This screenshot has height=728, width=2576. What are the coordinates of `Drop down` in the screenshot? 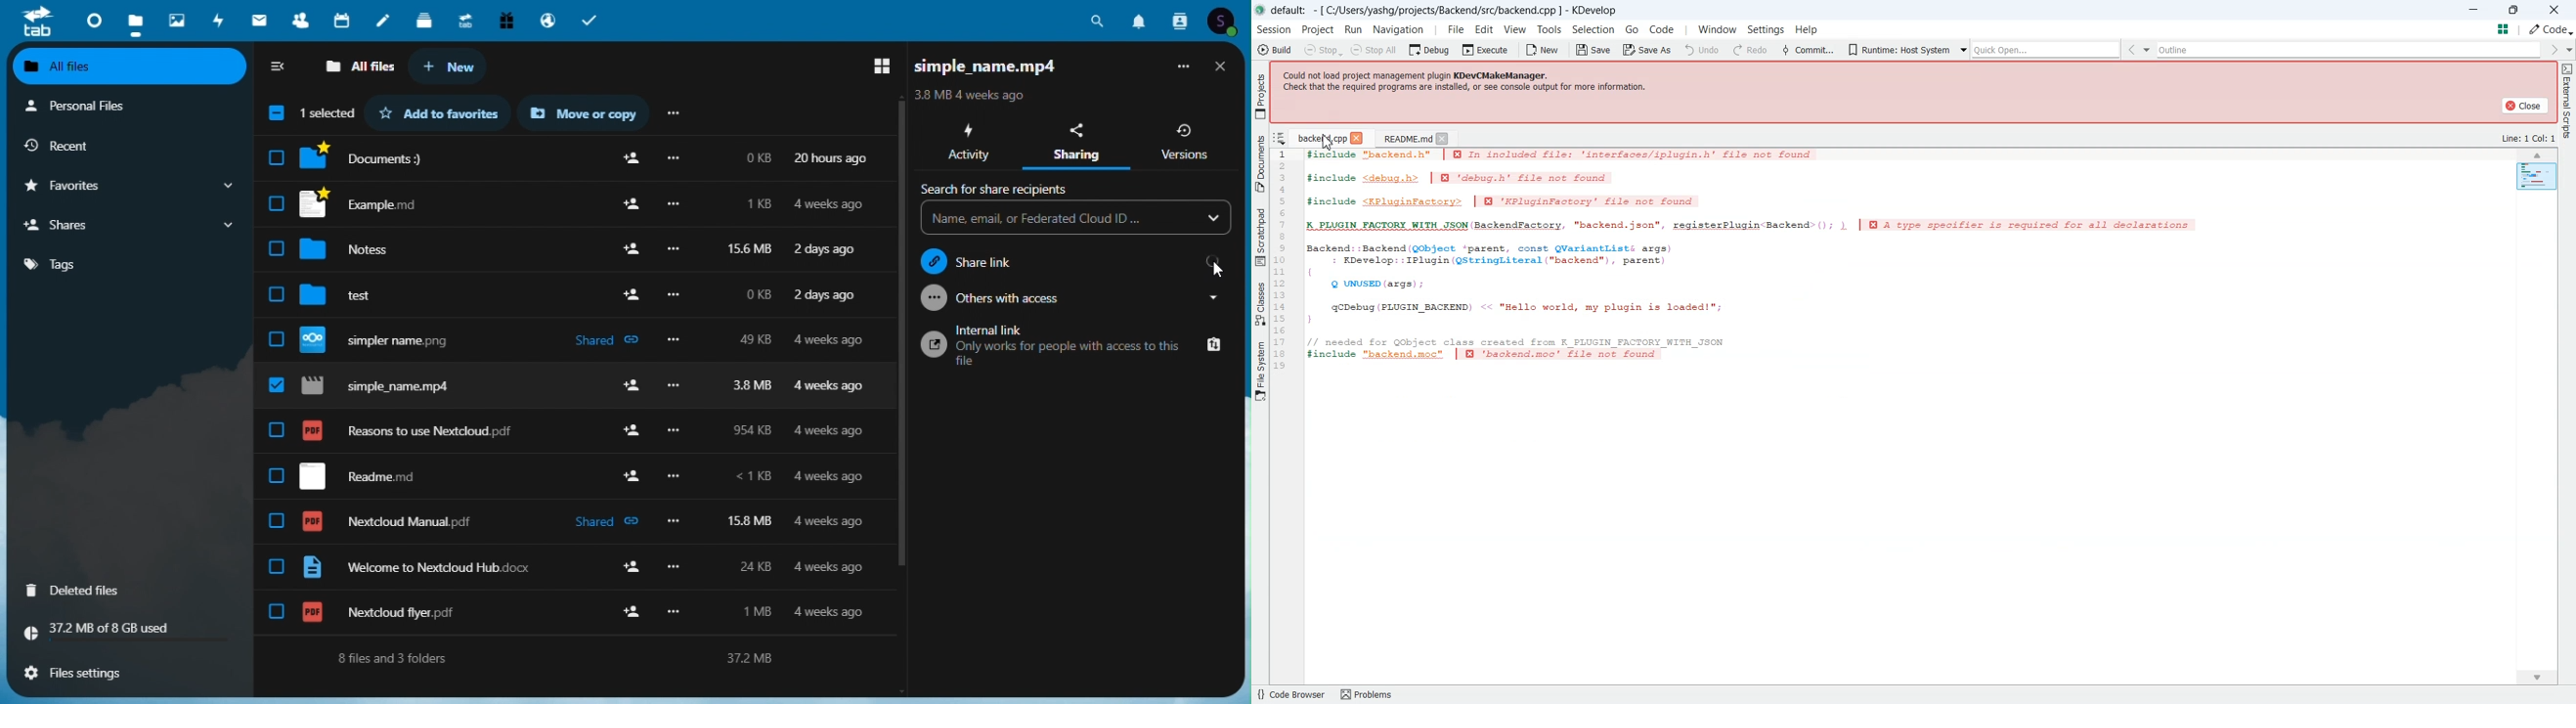 It's located at (1075, 220).